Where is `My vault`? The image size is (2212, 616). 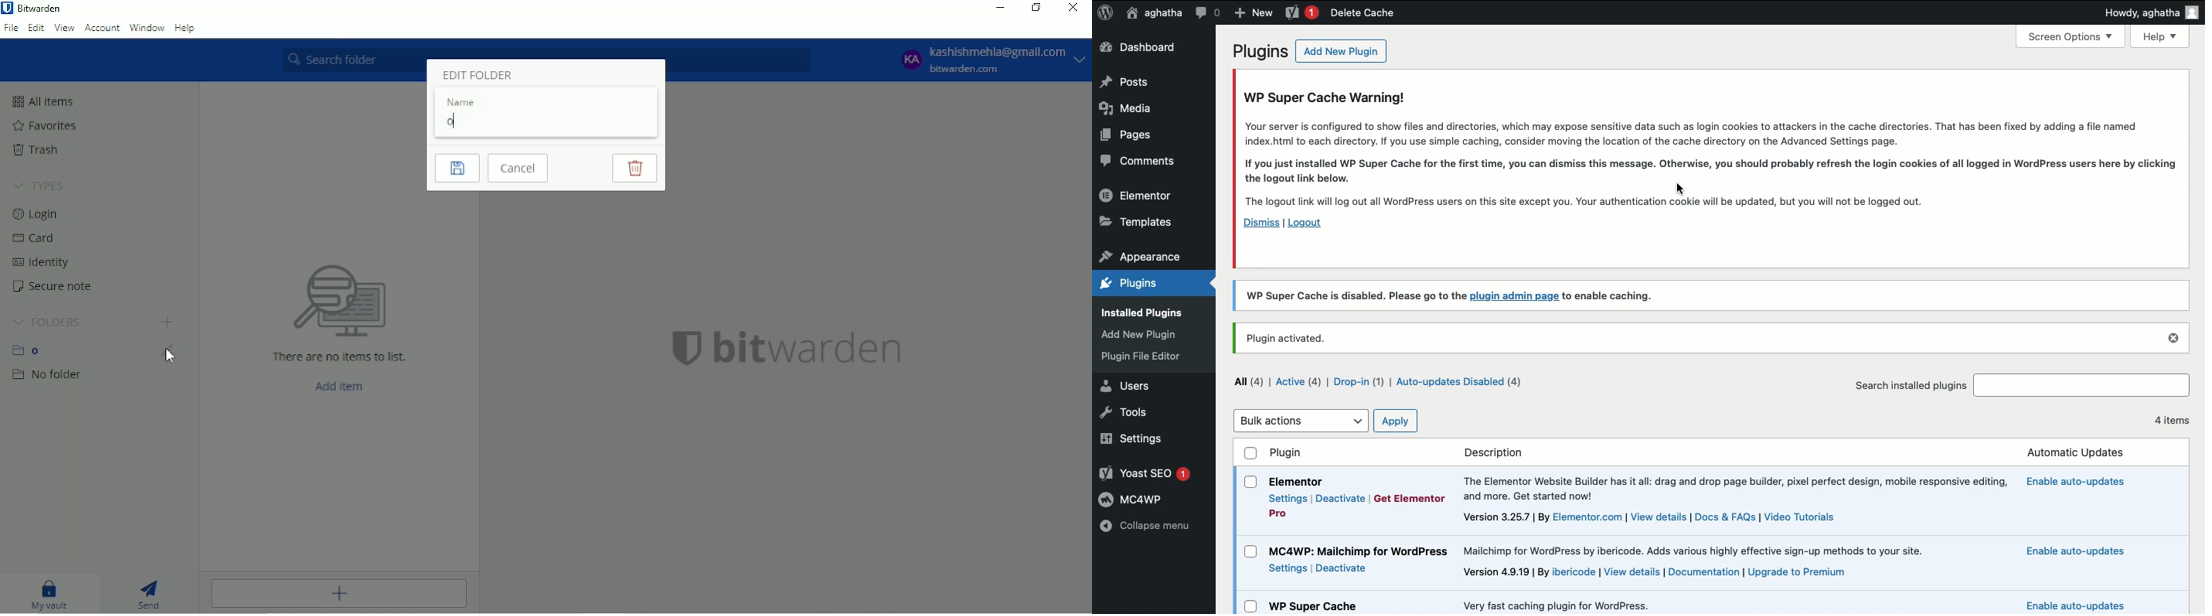 My vault is located at coordinates (51, 596).